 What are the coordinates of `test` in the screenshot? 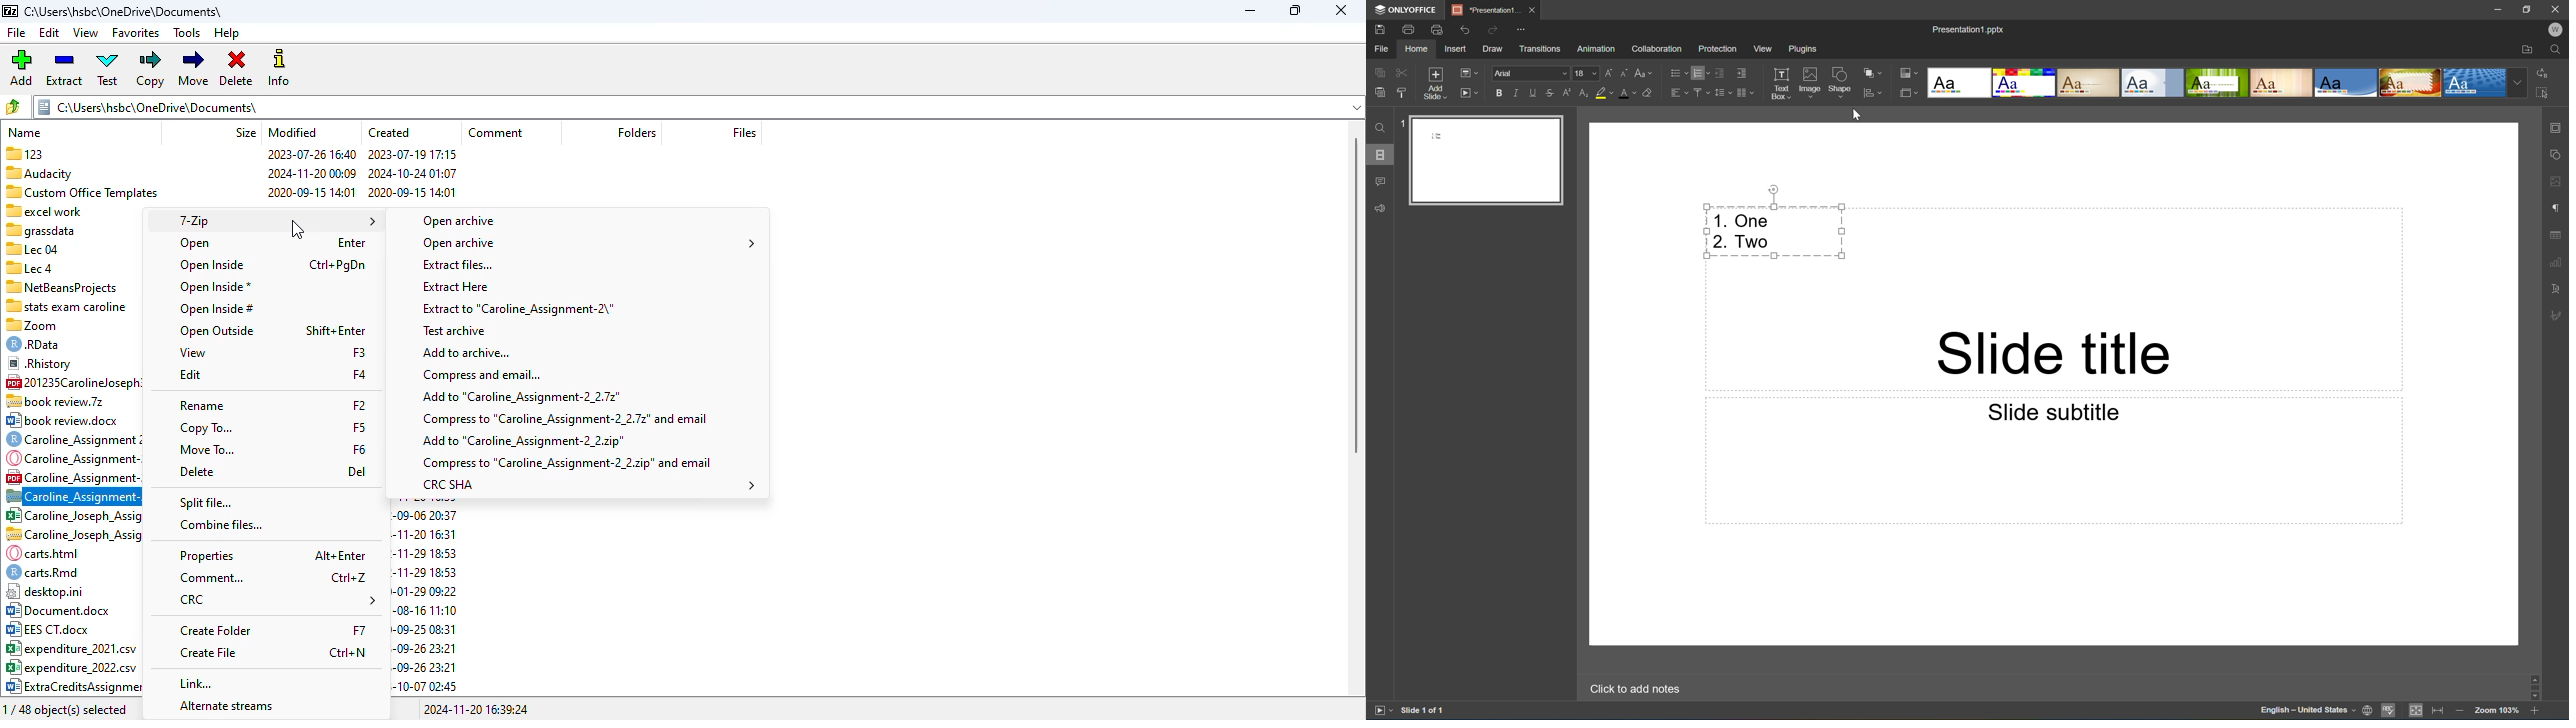 It's located at (108, 69).